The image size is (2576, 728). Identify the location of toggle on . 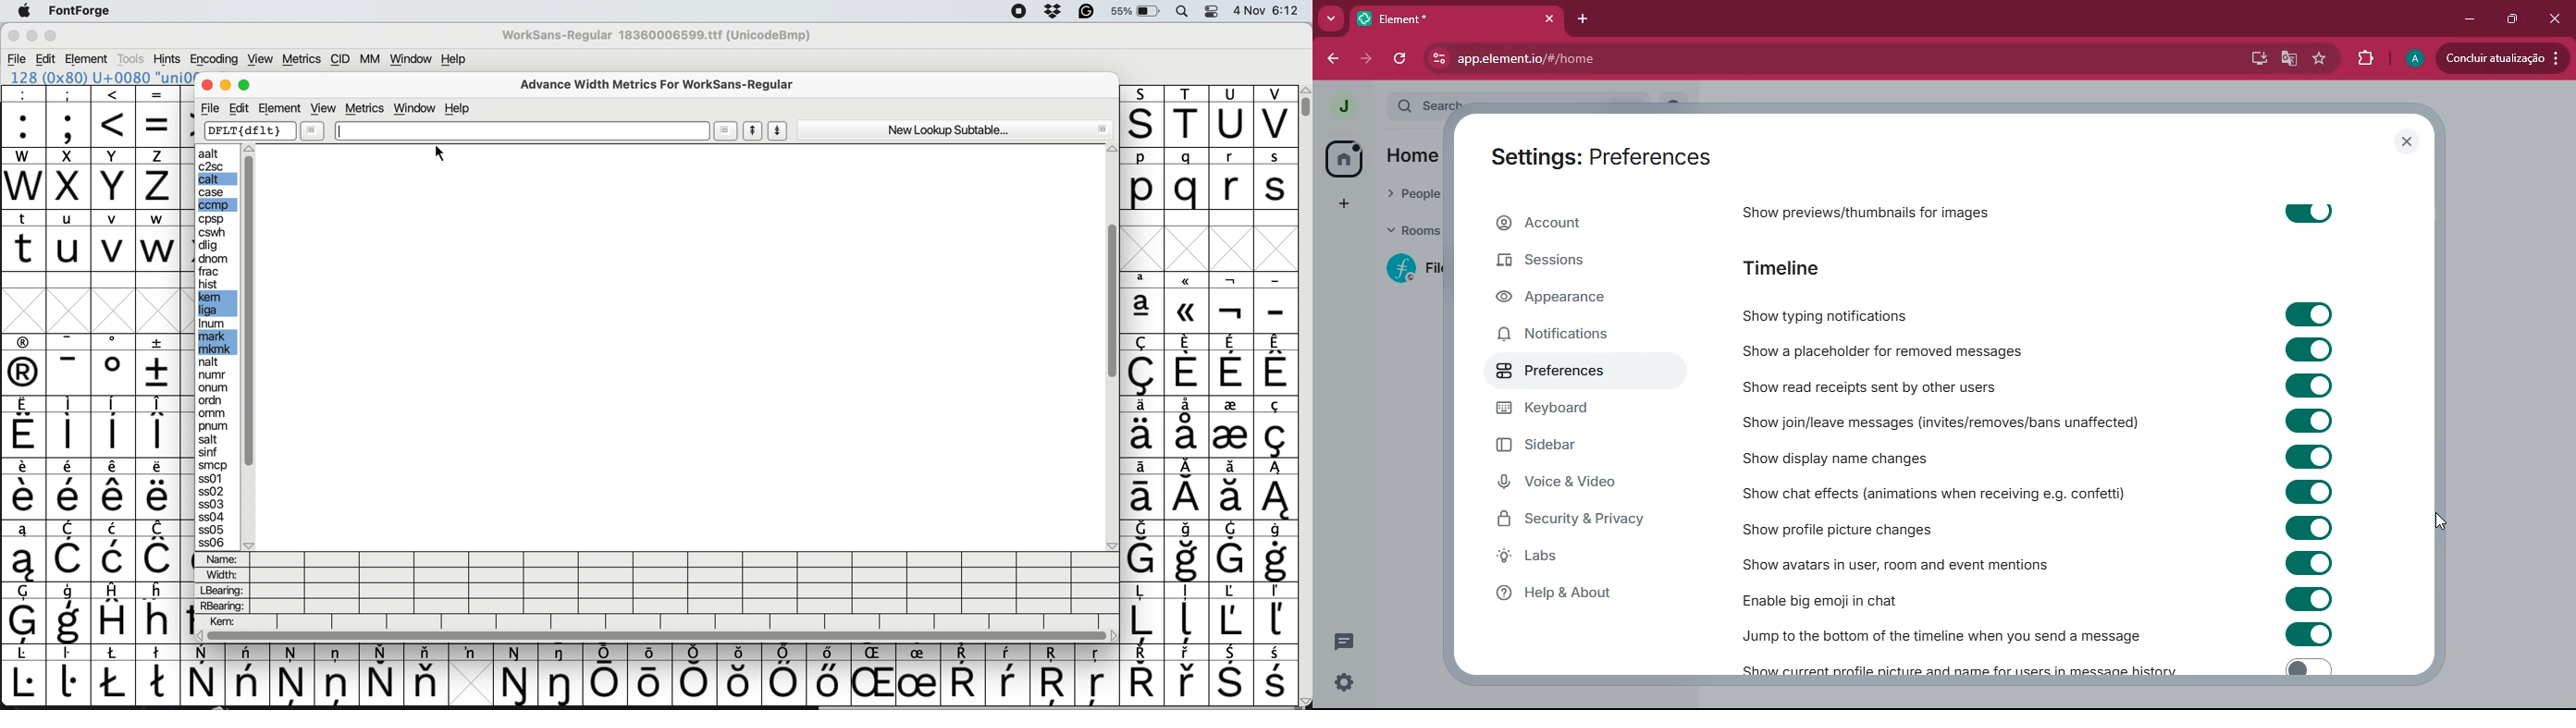
(2309, 526).